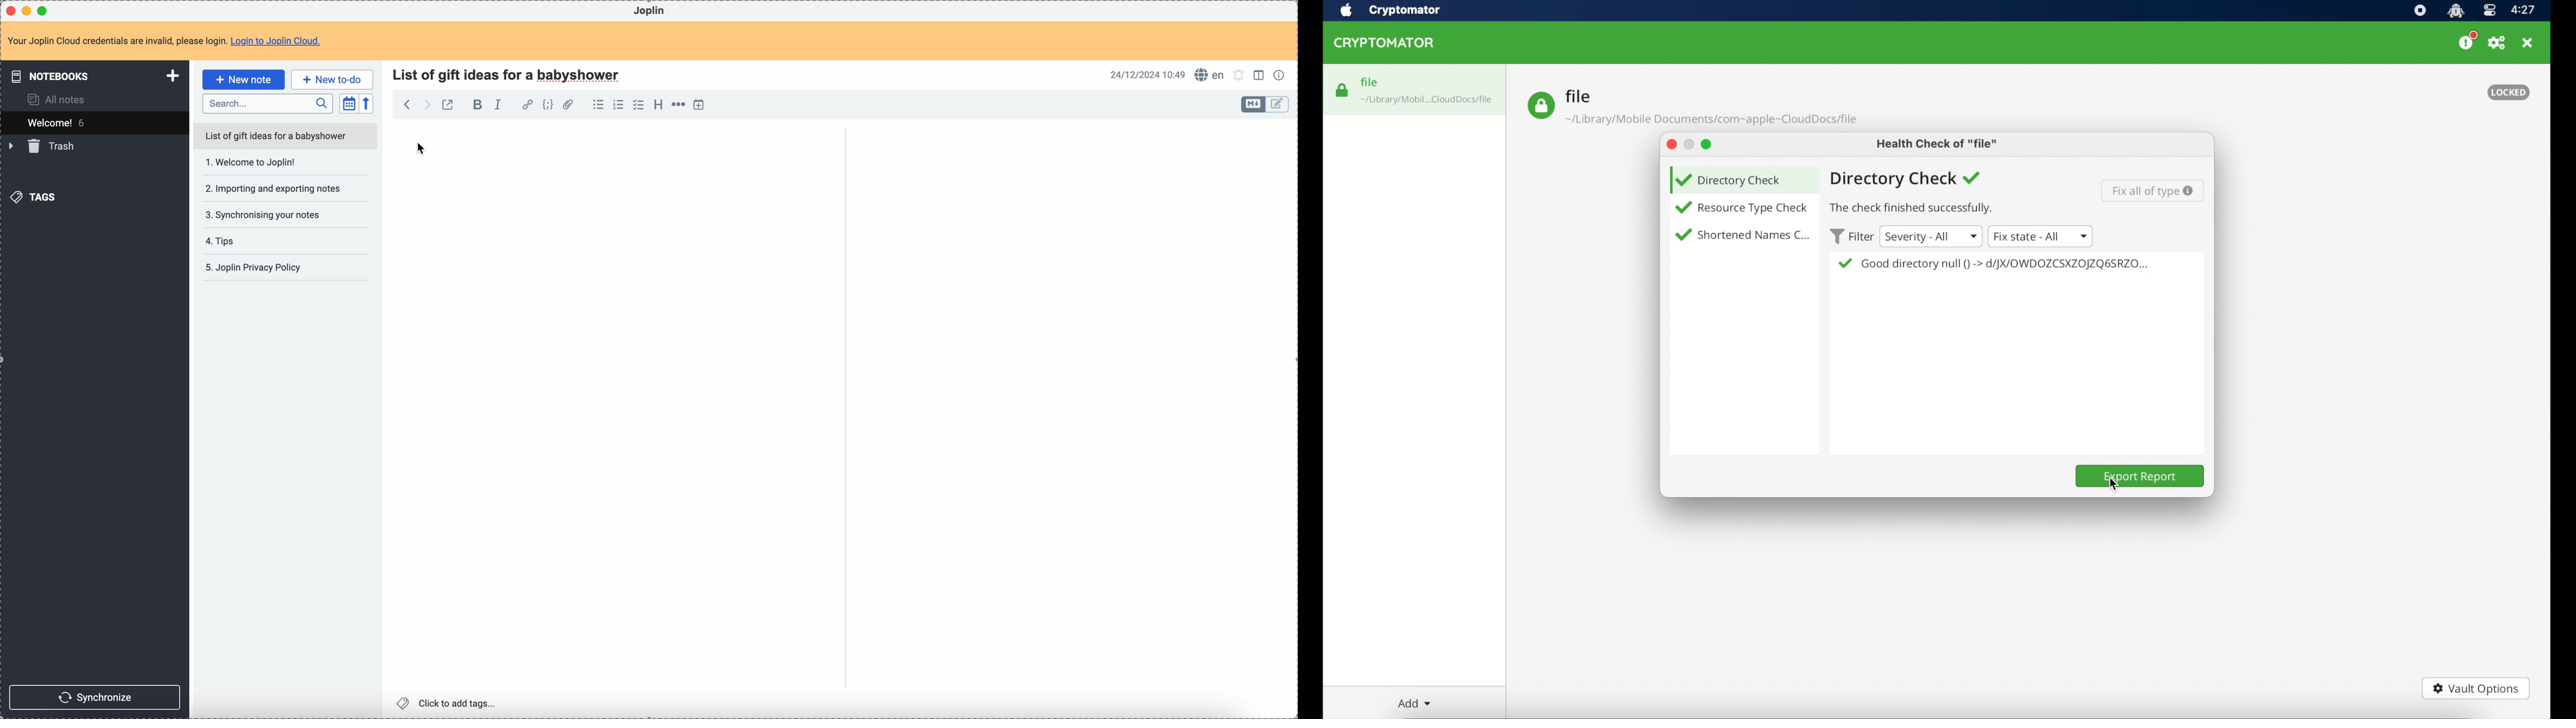  What do you see at coordinates (1253, 104) in the screenshot?
I see `toggle edit layout` at bounding box center [1253, 104].